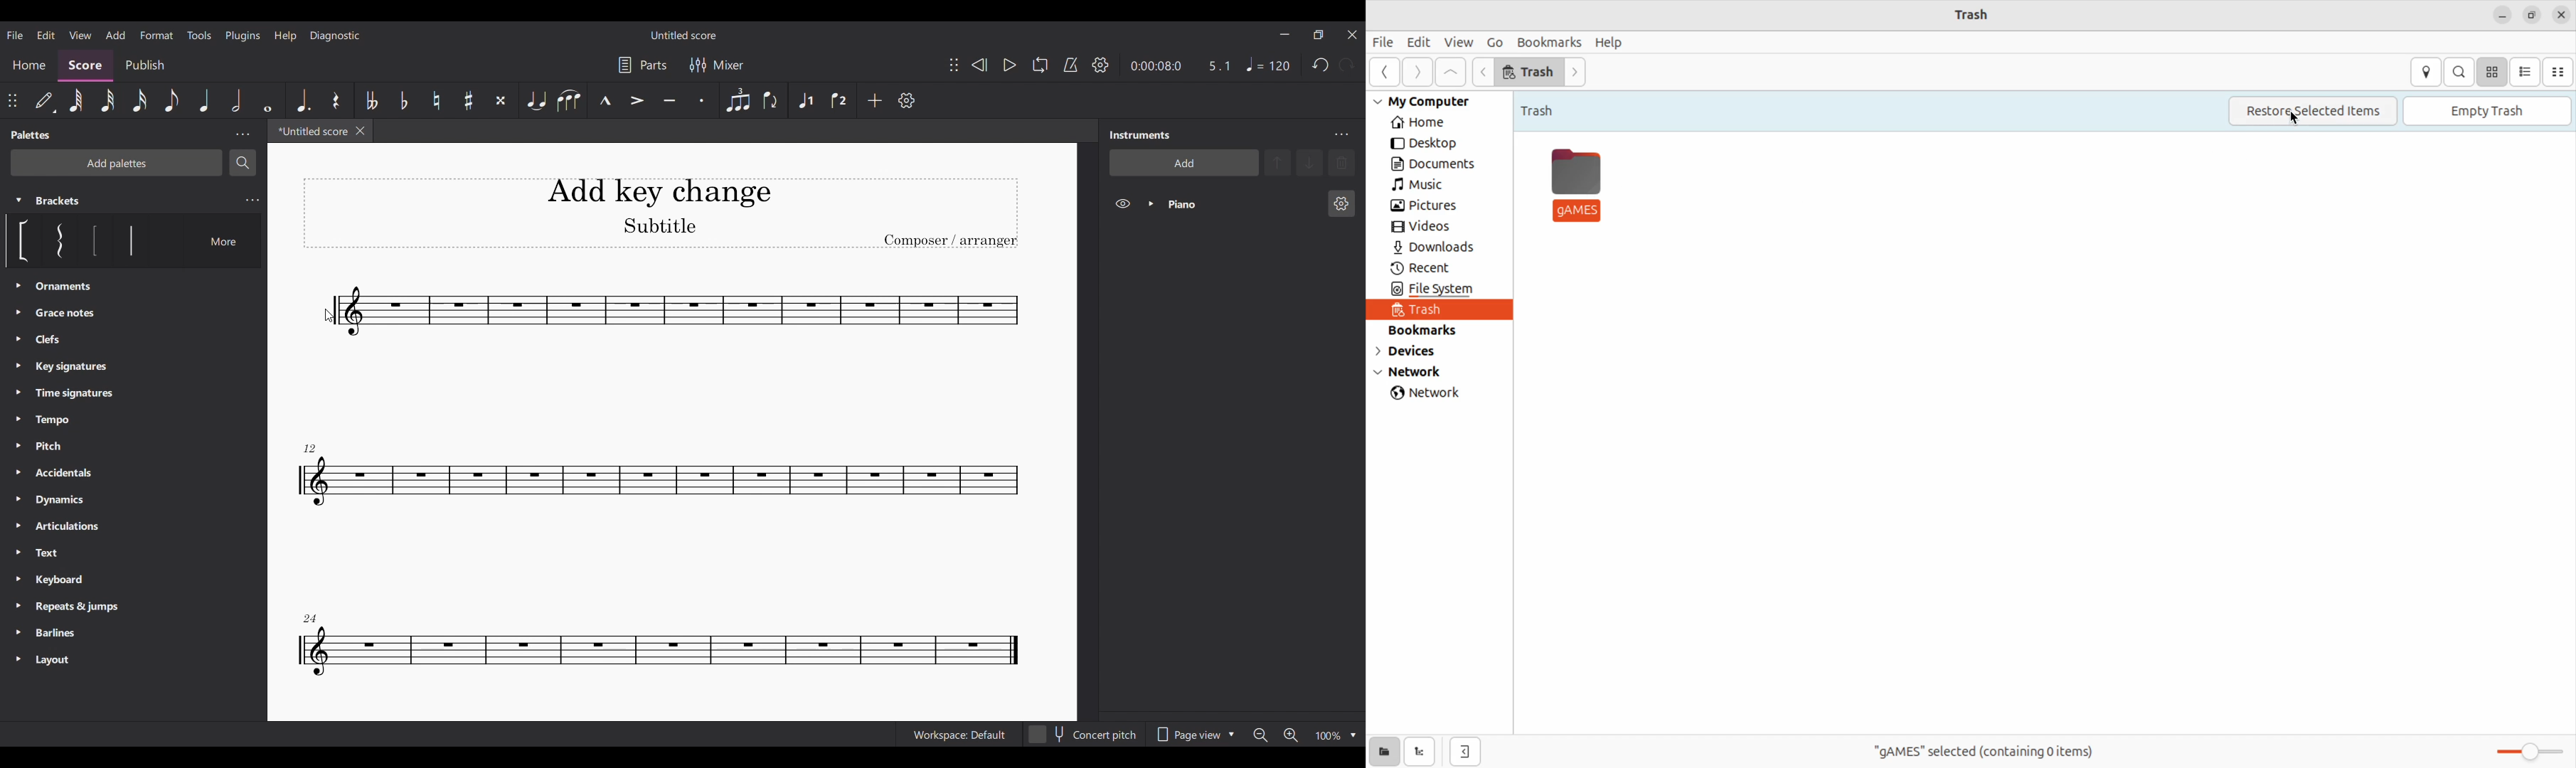  What do you see at coordinates (738, 100) in the screenshot?
I see `Tuplet` at bounding box center [738, 100].